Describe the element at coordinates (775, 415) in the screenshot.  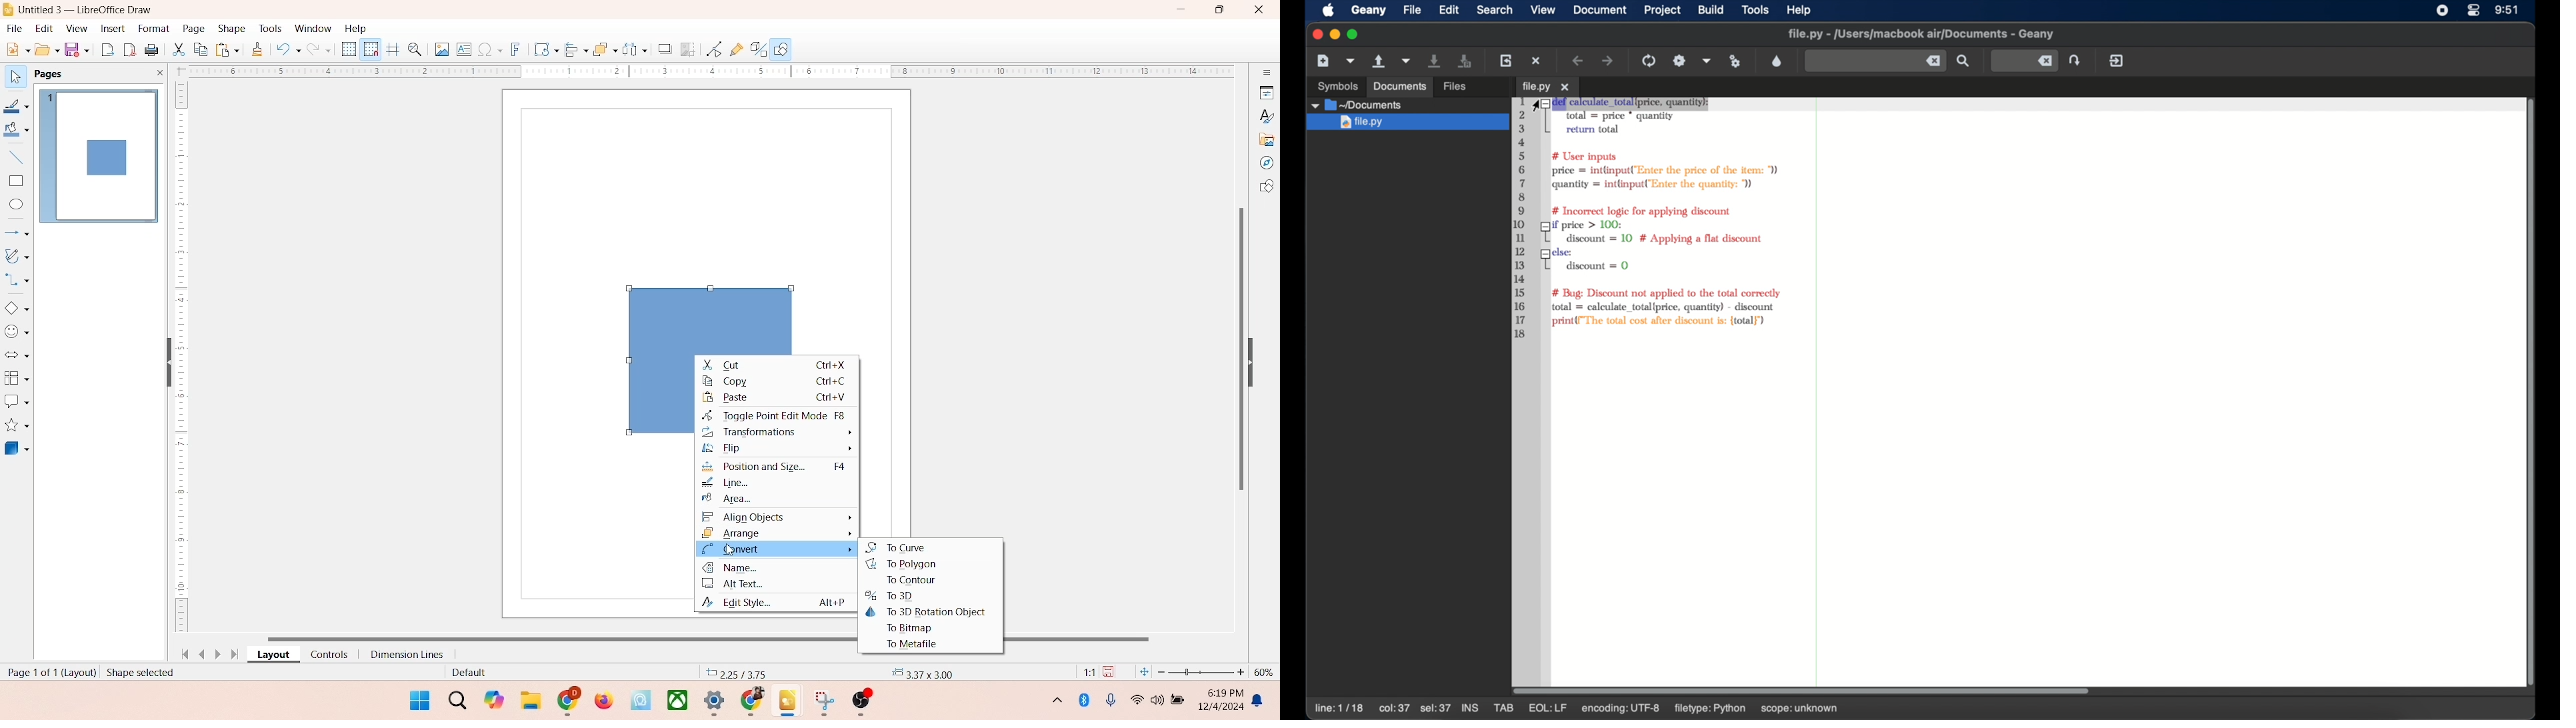
I see `toggle point edit` at that location.